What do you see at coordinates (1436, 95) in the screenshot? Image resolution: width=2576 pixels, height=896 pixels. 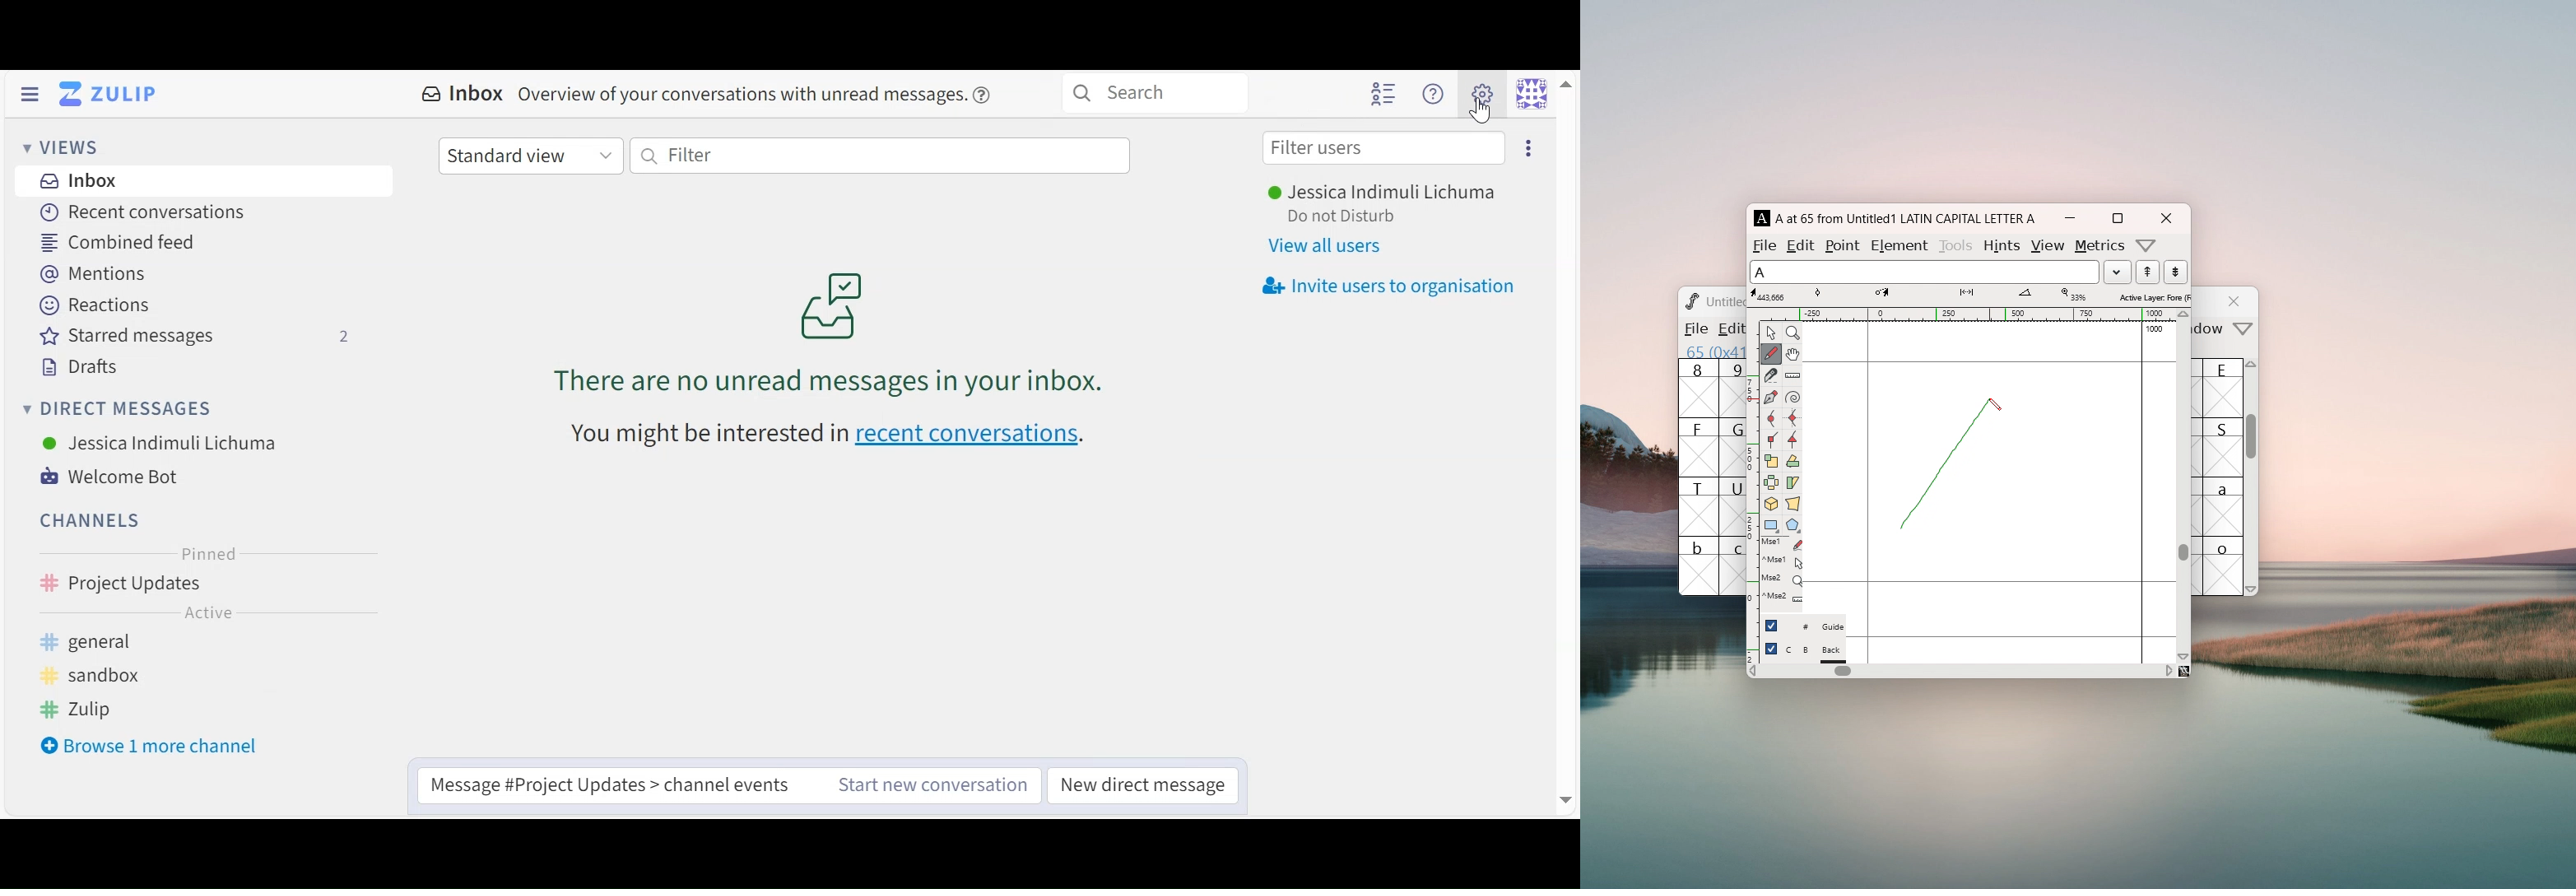 I see `Main menu` at bounding box center [1436, 95].